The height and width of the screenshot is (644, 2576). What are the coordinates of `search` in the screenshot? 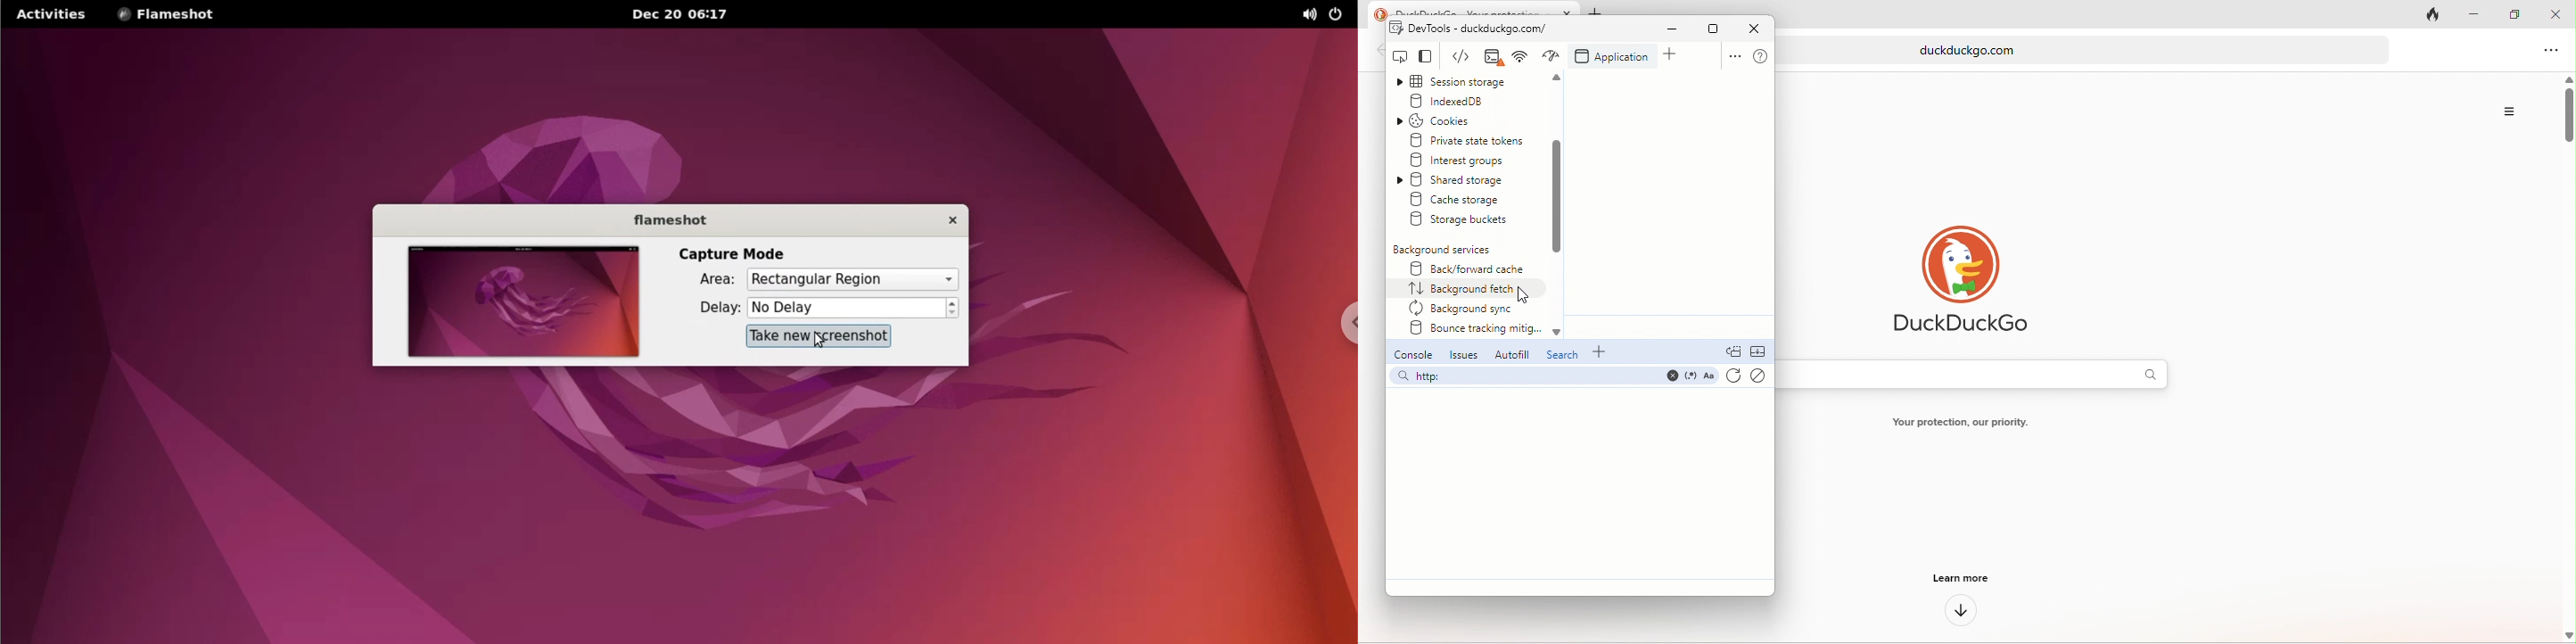 It's located at (1562, 357).